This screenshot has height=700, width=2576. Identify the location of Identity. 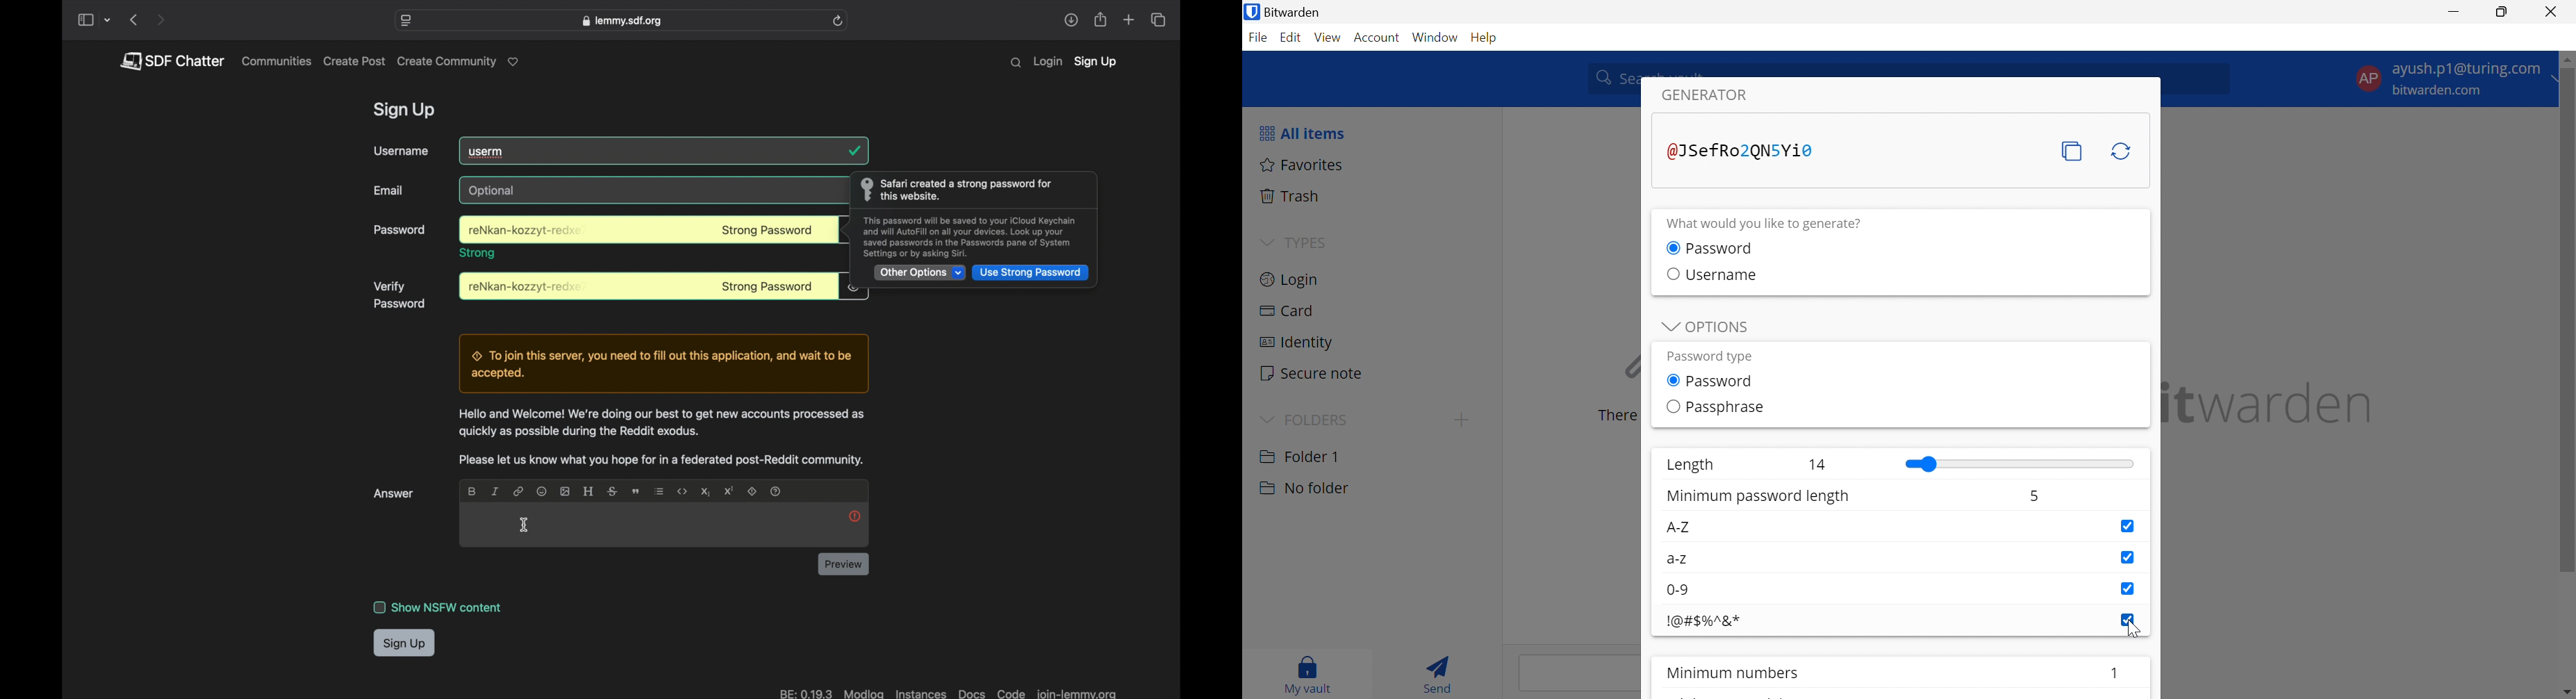
(1297, 343).